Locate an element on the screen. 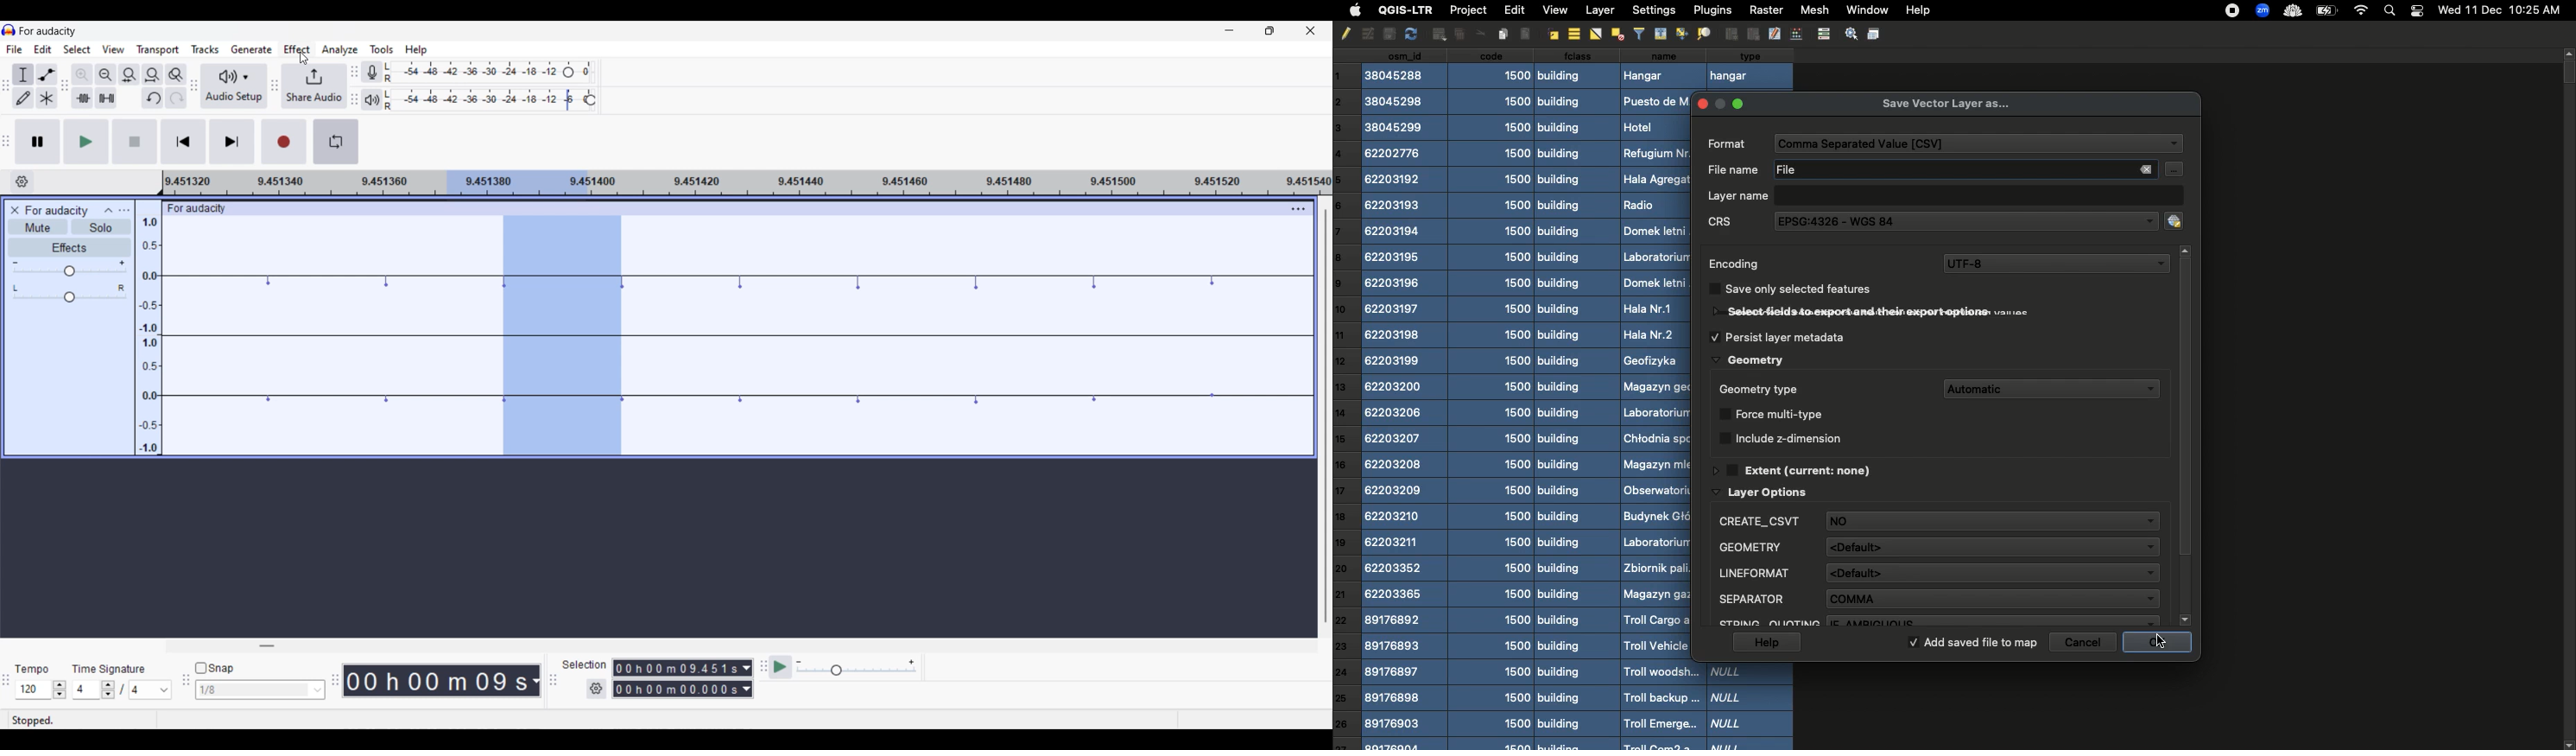  Select menu is located at coordinates (78, 49).